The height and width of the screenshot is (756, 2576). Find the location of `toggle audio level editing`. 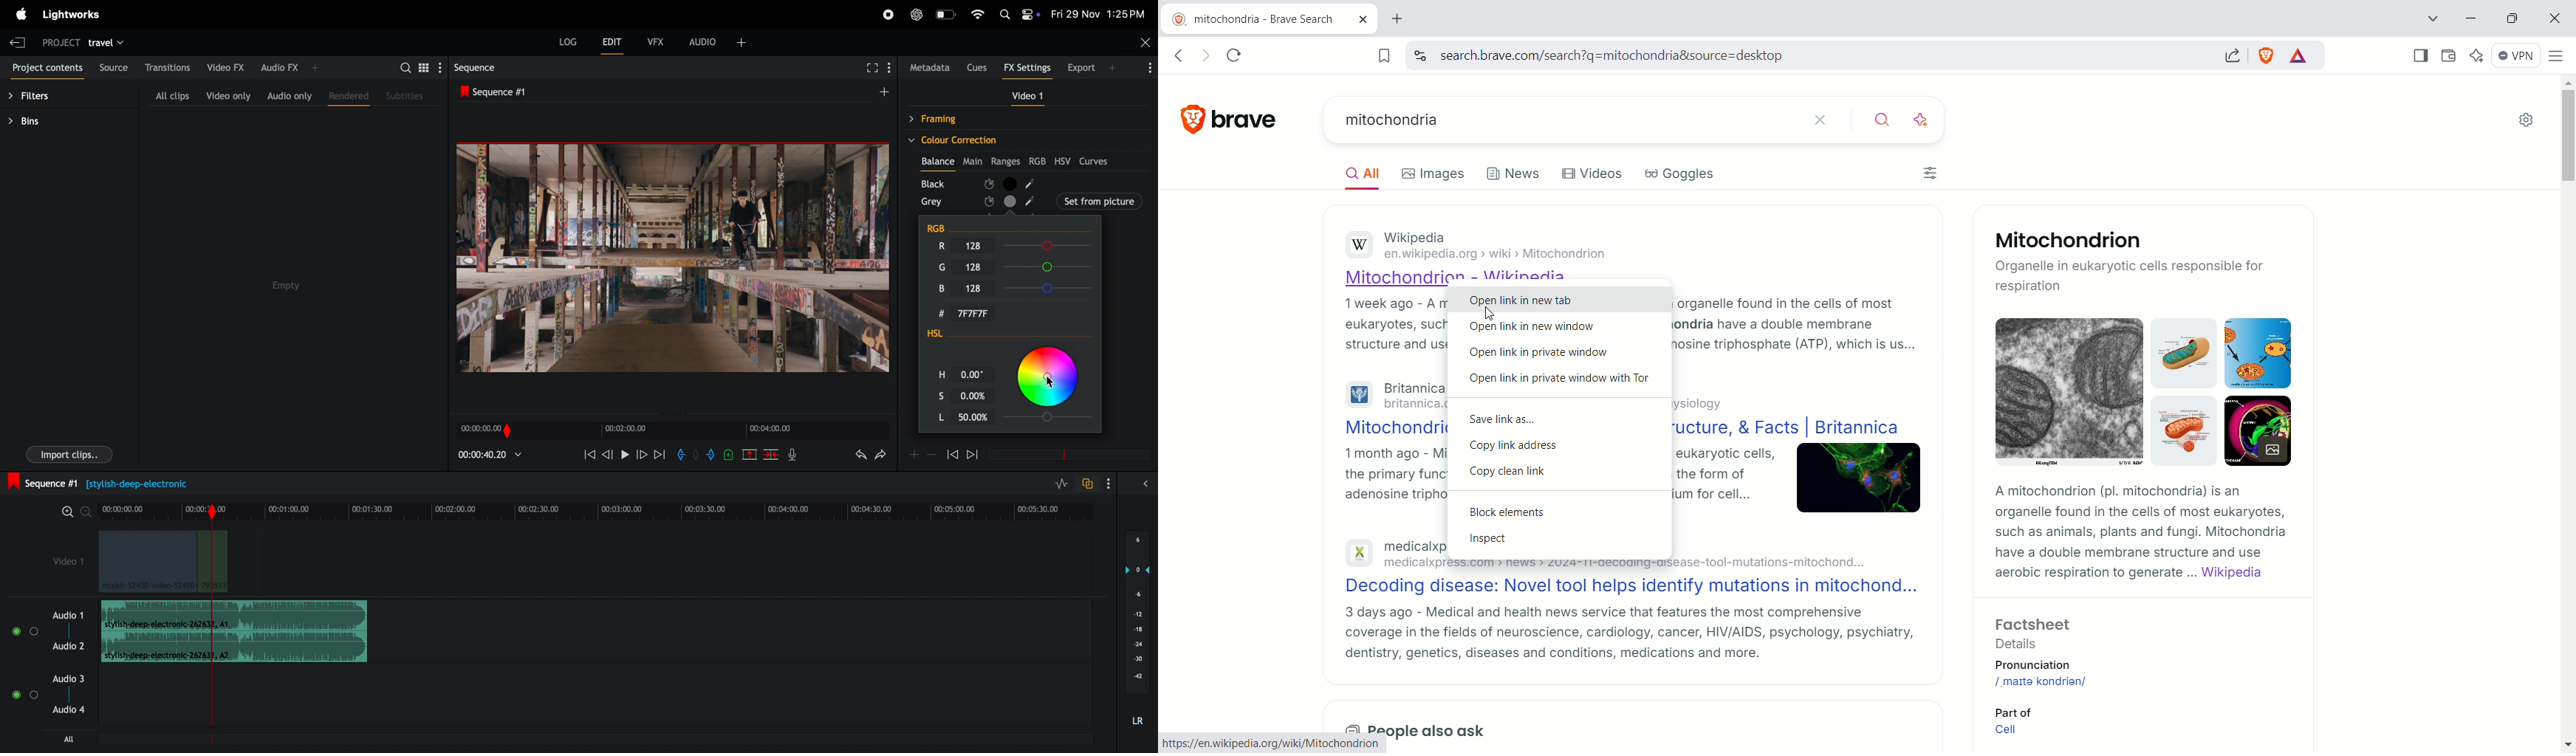

toggle audio level editing is located at coordinates (1063, 483).